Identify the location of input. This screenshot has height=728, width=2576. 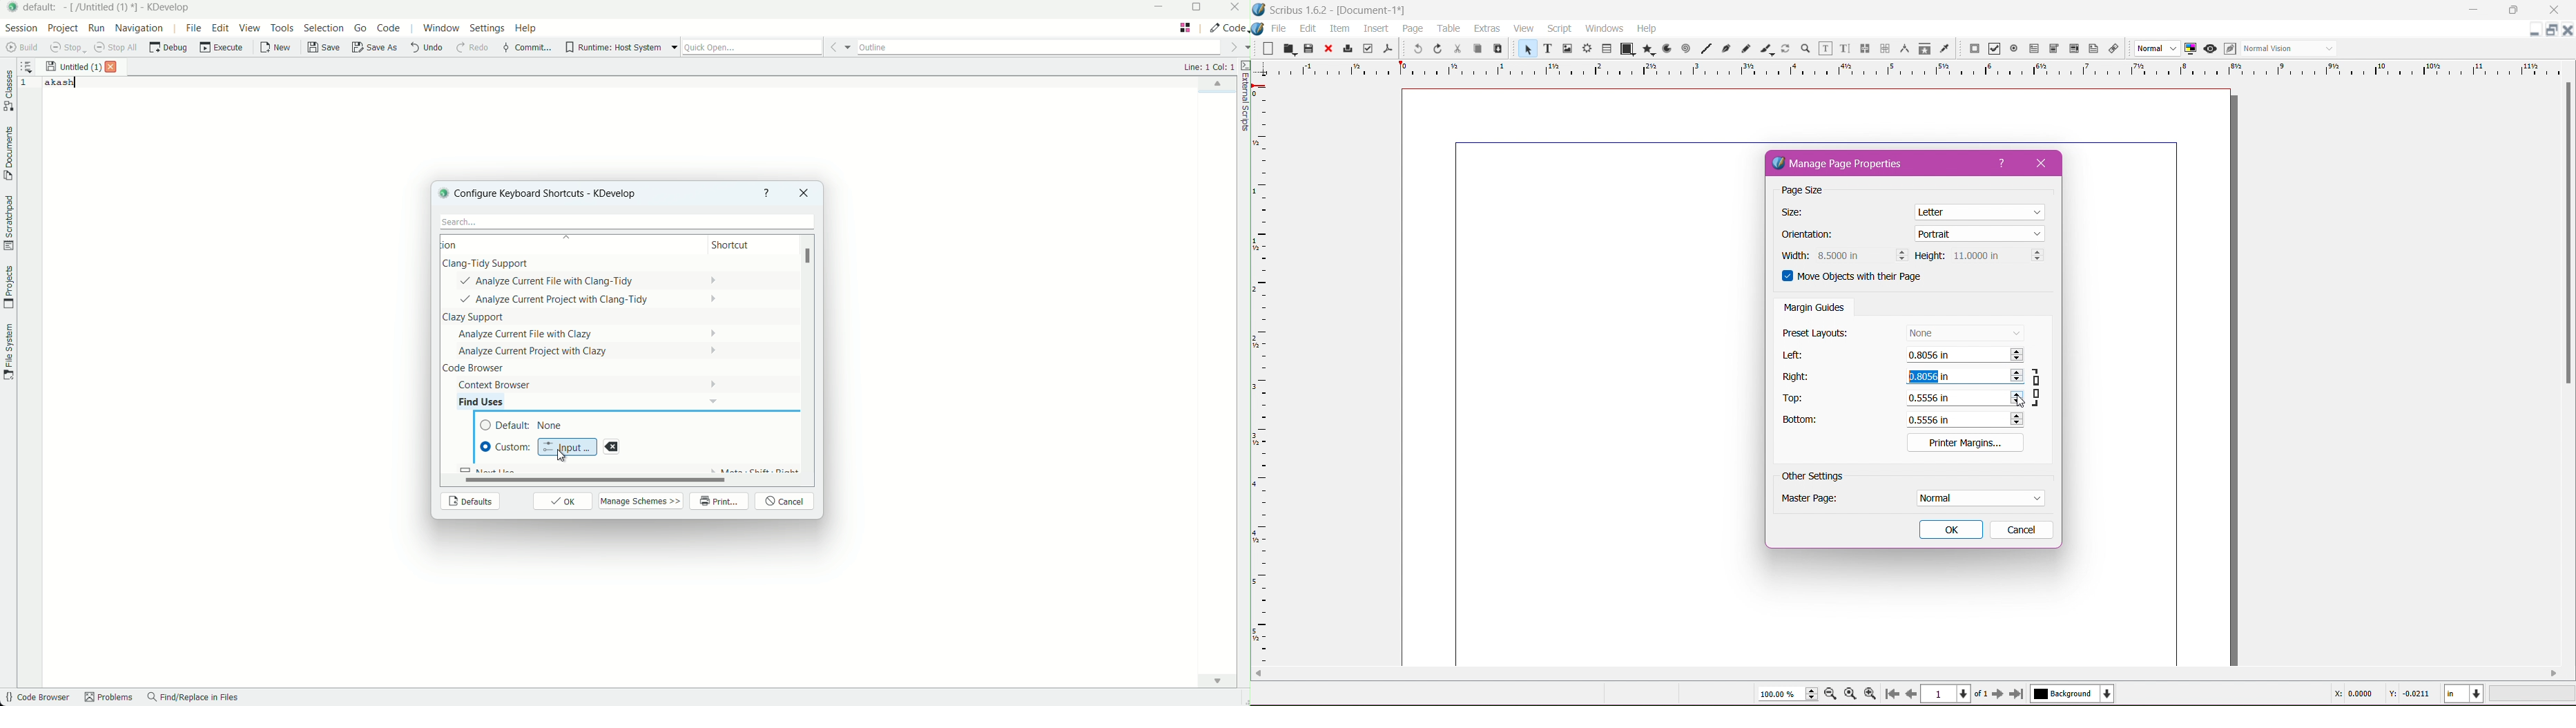
(568, 445).